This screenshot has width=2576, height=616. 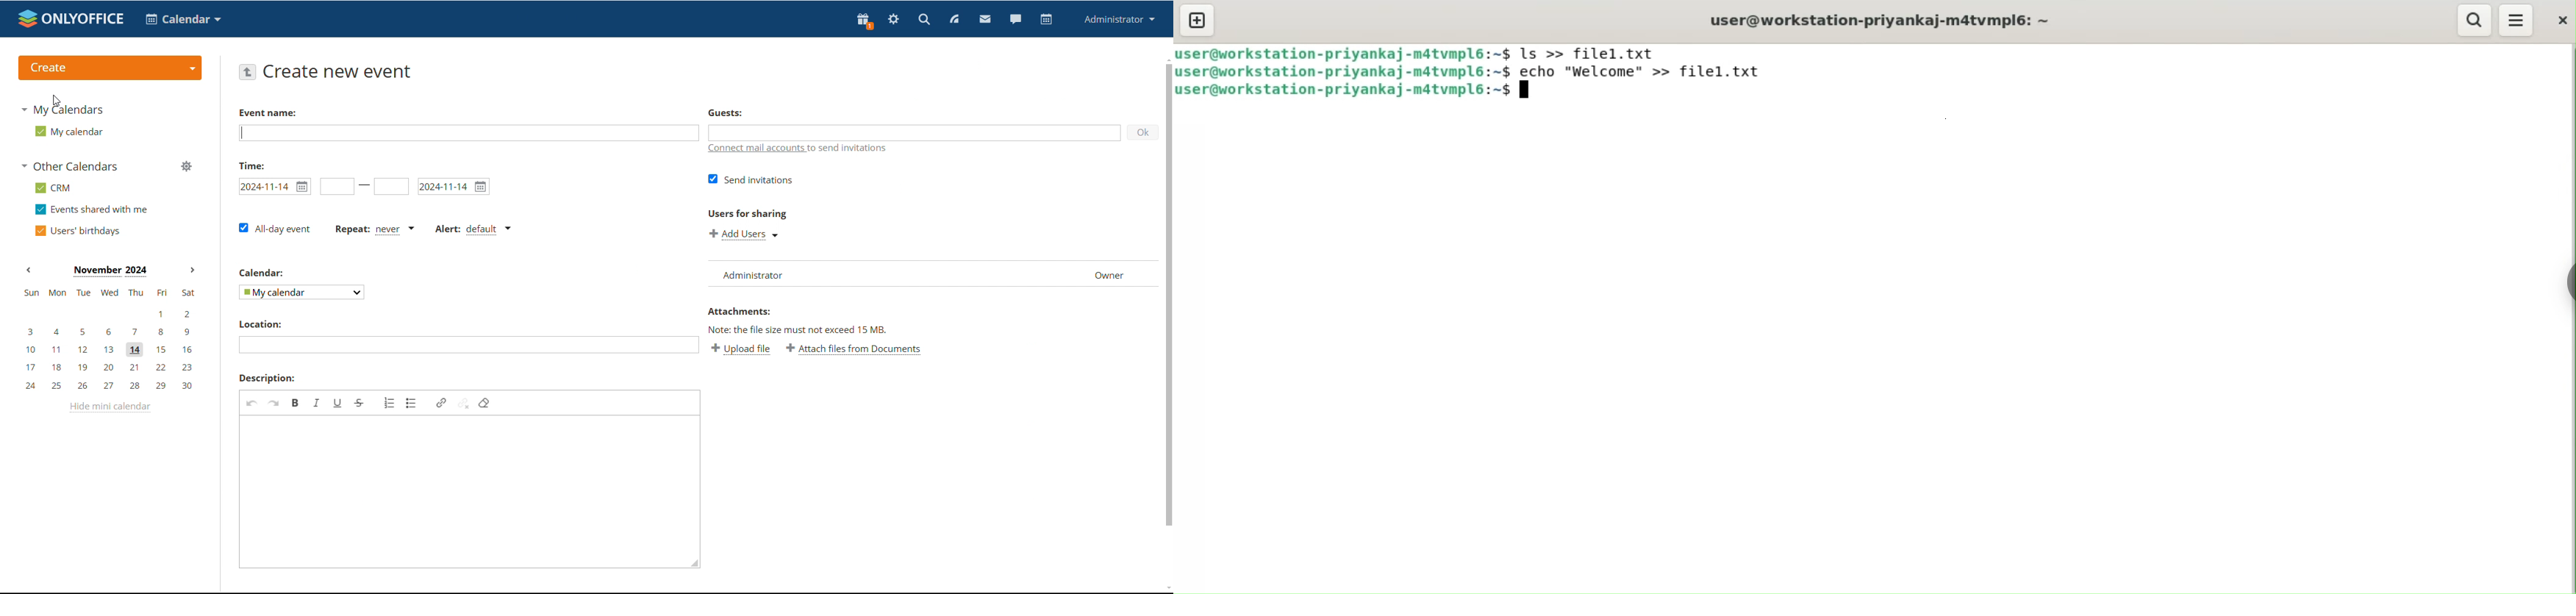 I want to click on 1, 2, so click(x=108, y=314).